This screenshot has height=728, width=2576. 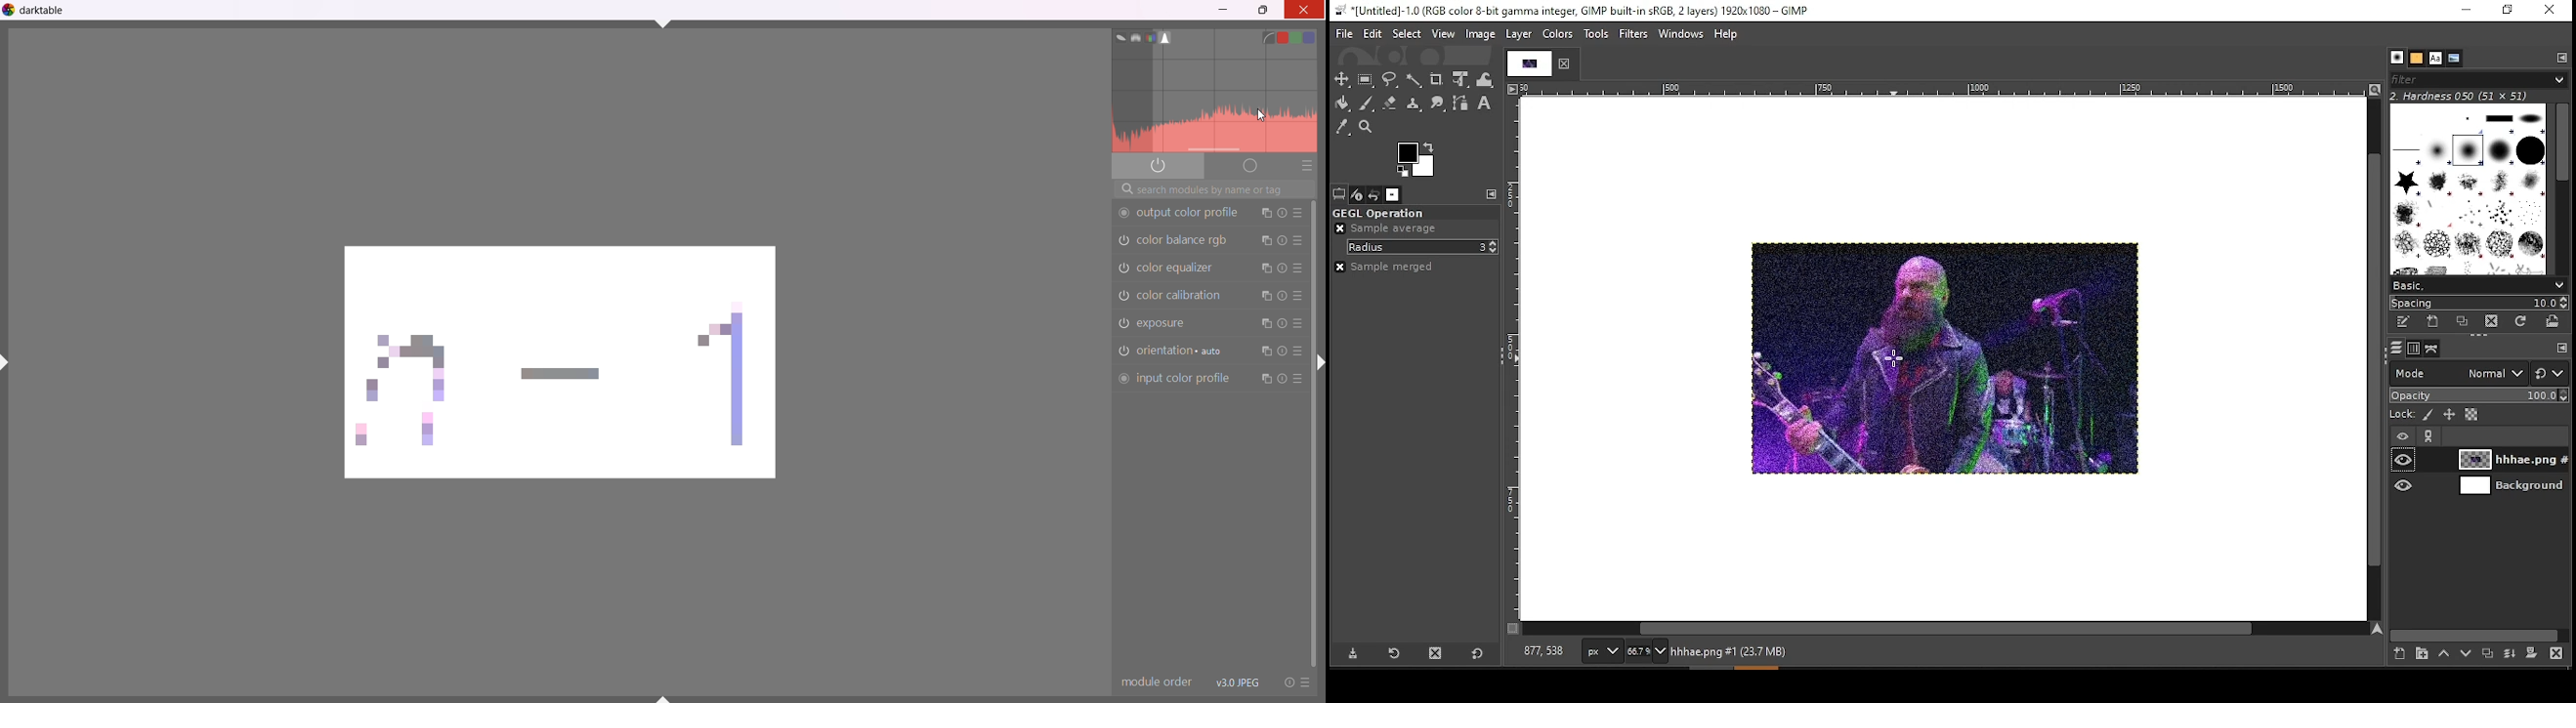 I want to click on save tool preset, so click(x=1350, y=654).